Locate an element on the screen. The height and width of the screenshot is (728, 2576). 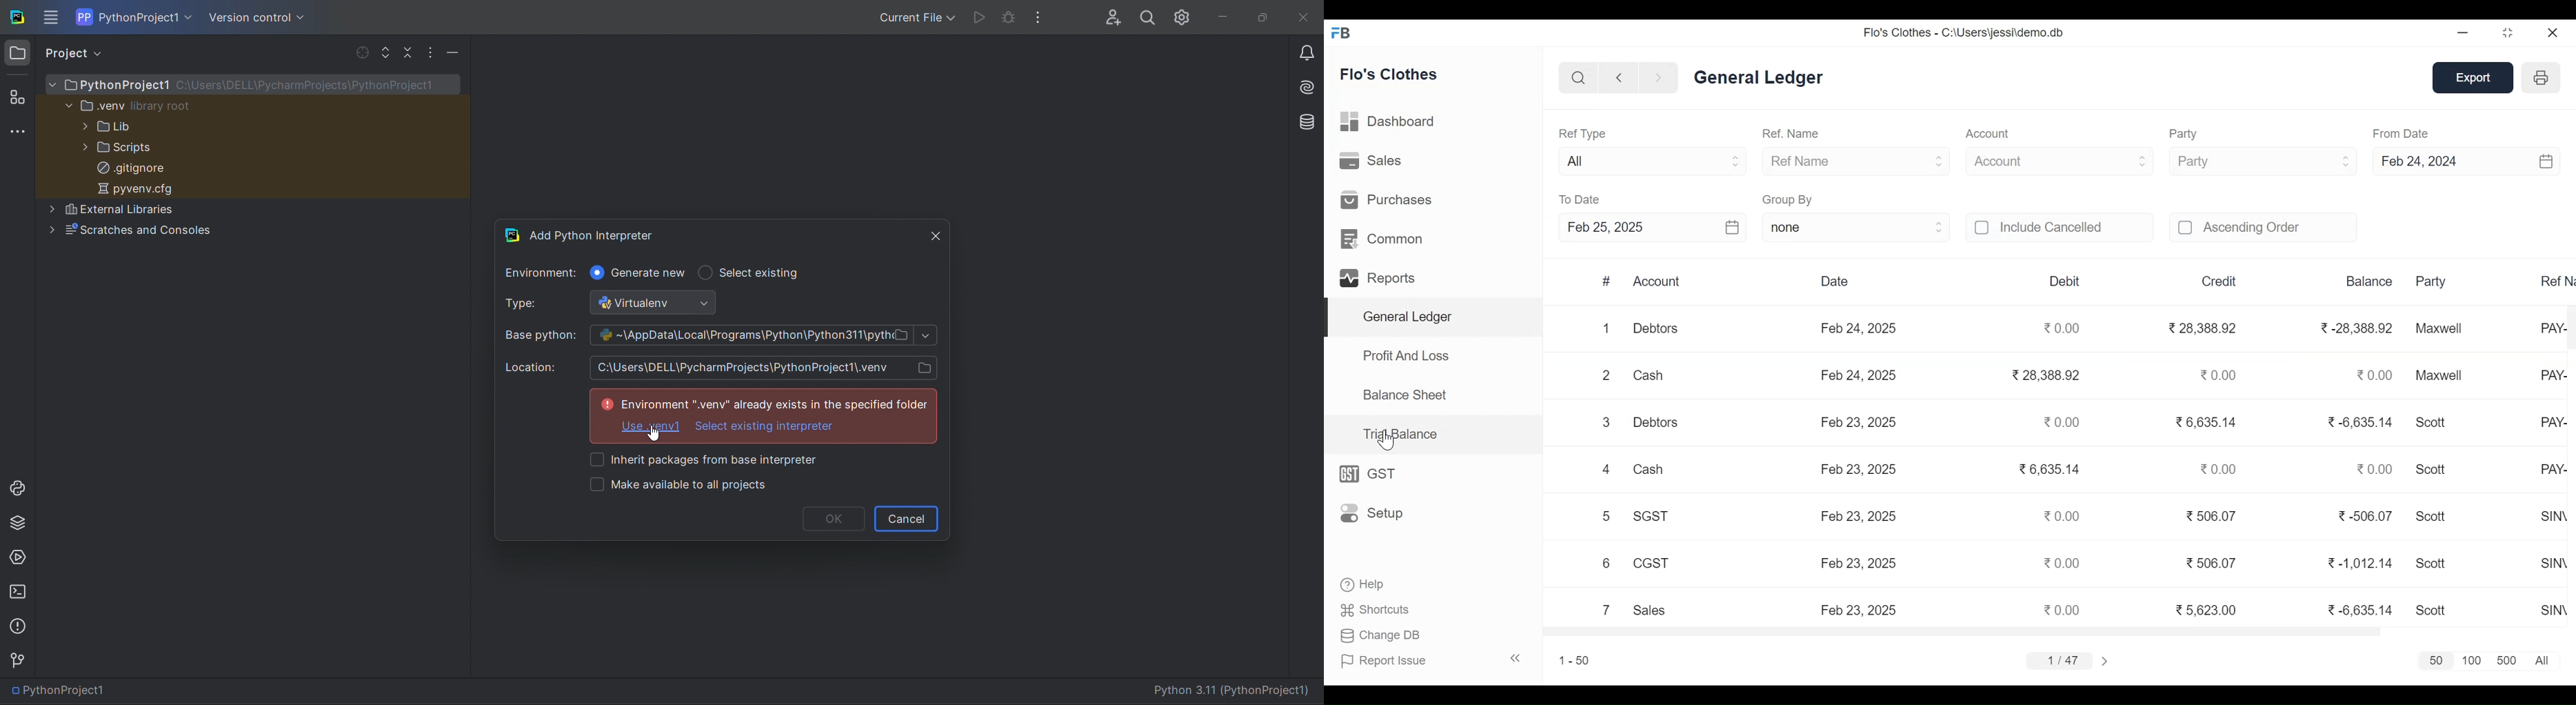
All is located at coordinates (1651, 161).